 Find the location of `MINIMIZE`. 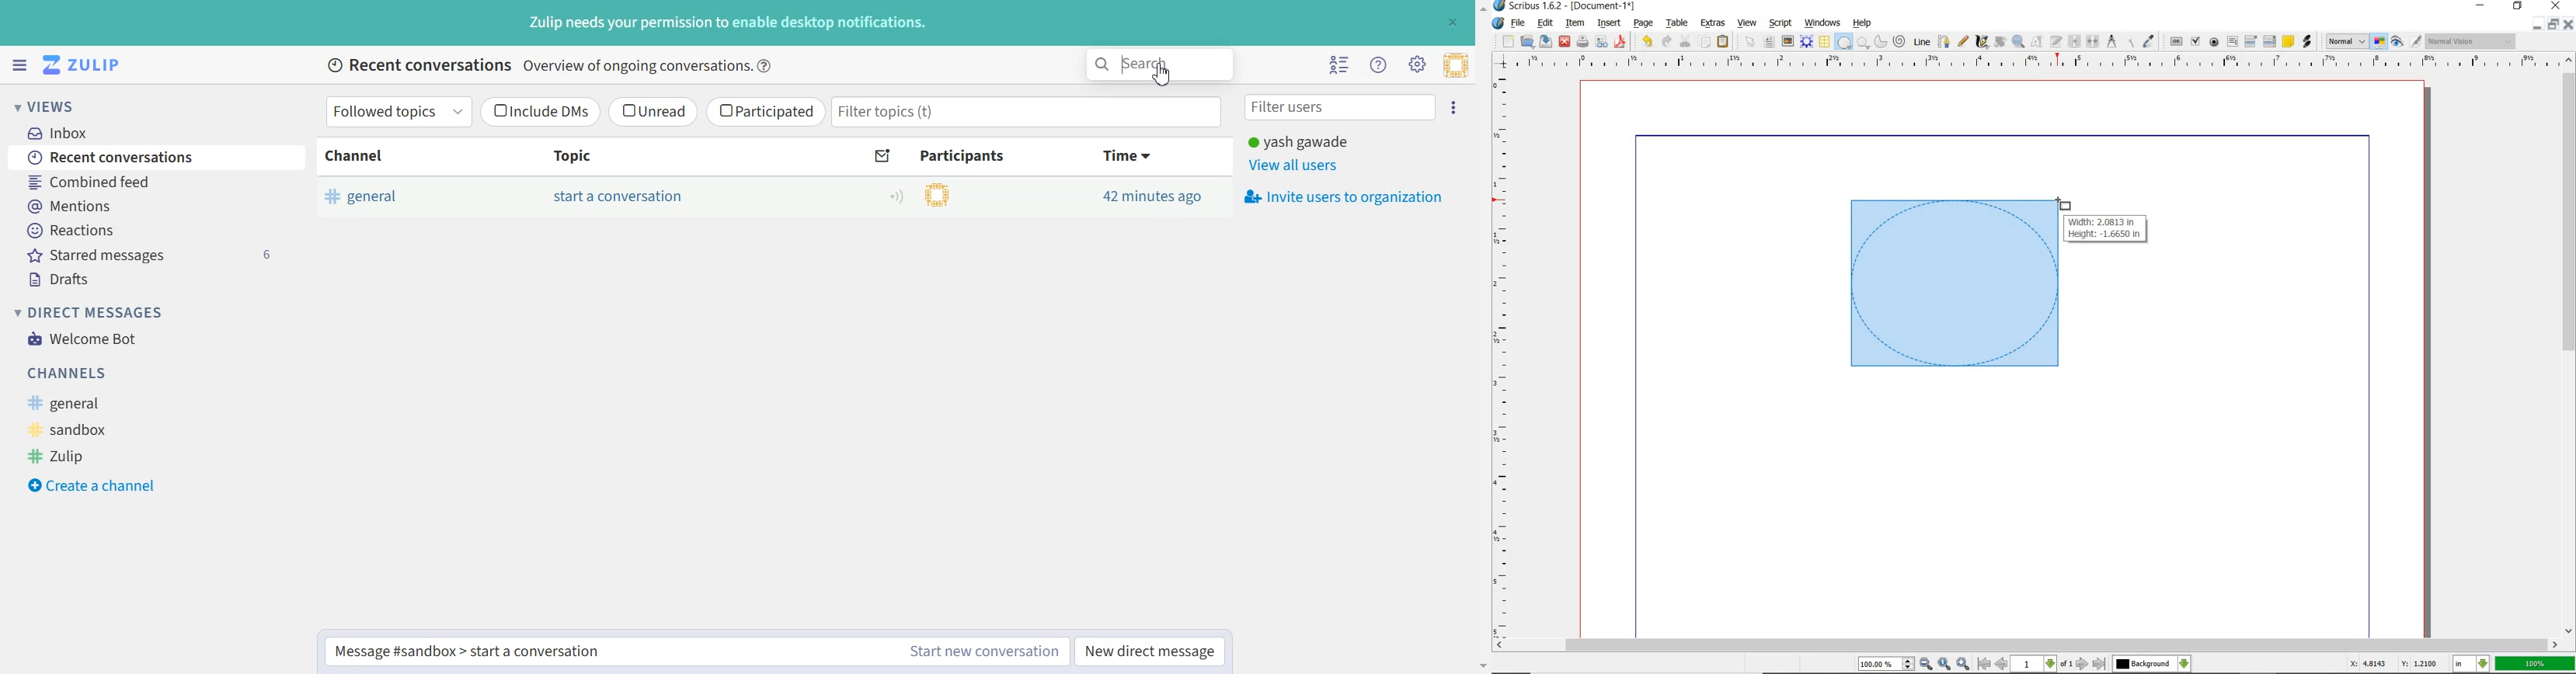

MINIMIZE is located at coordinates (2537, 25).